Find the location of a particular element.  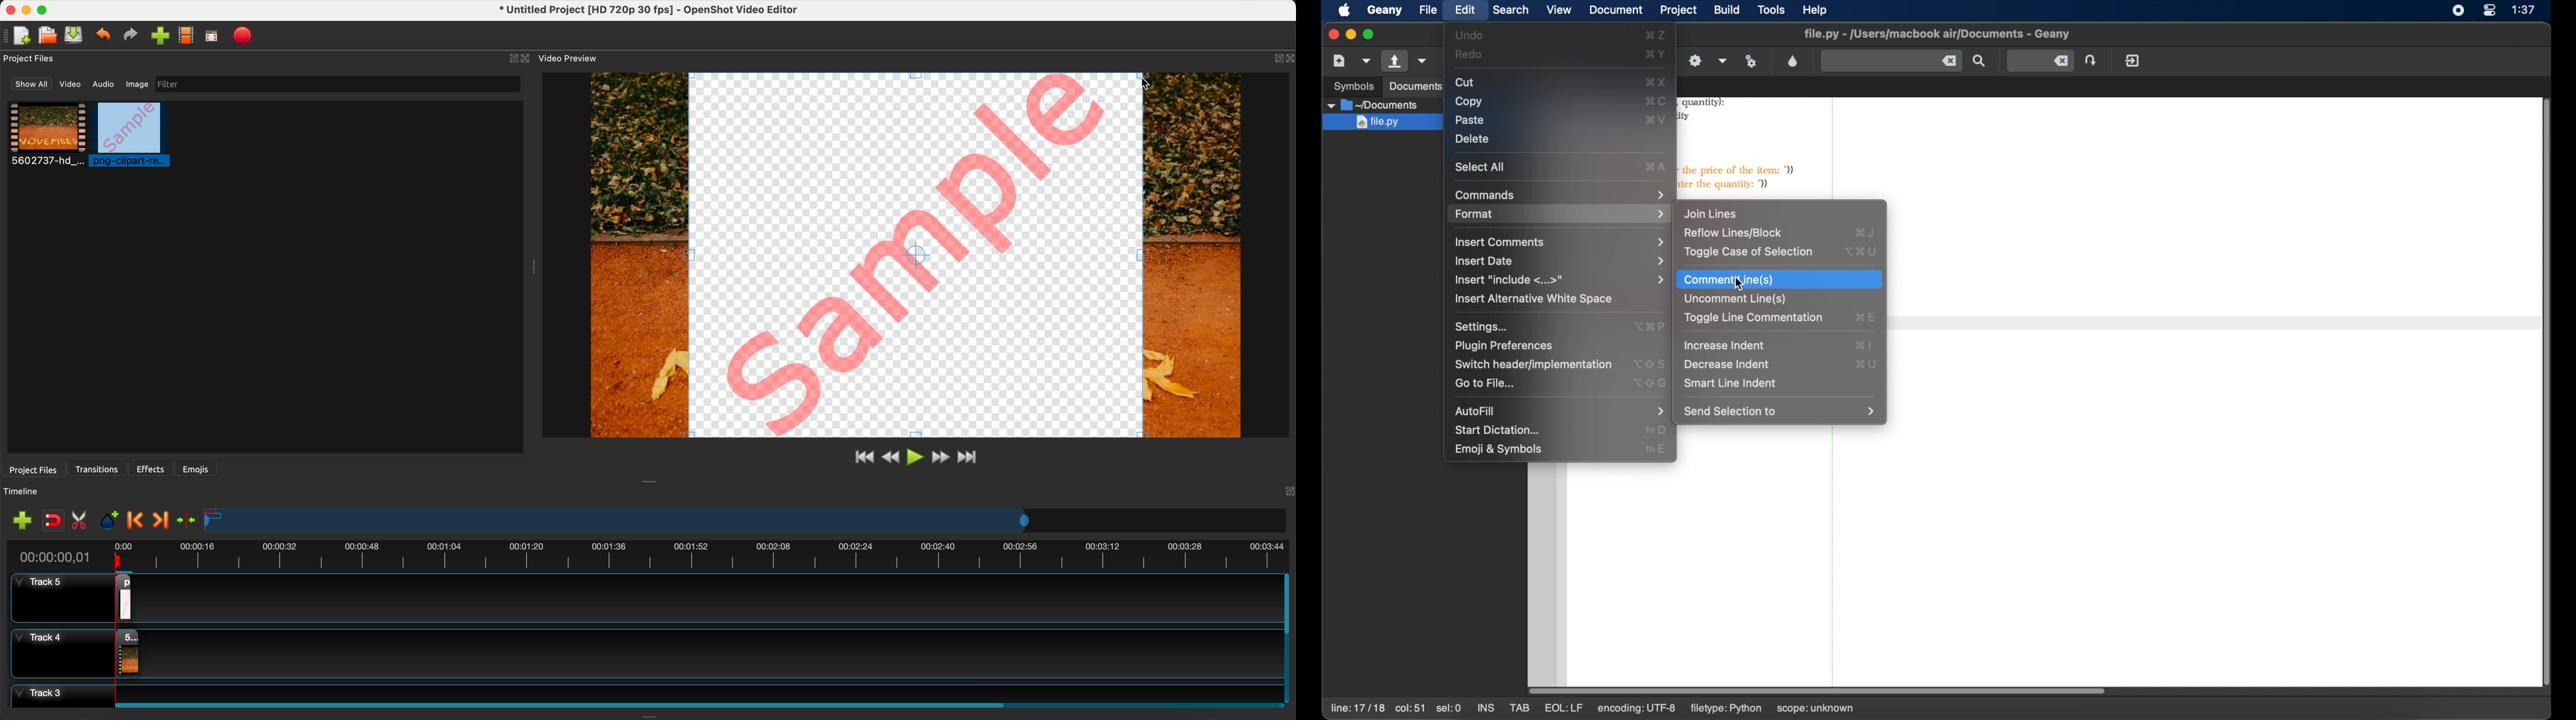

undo shortcut is located at coordinates (1655, 35).